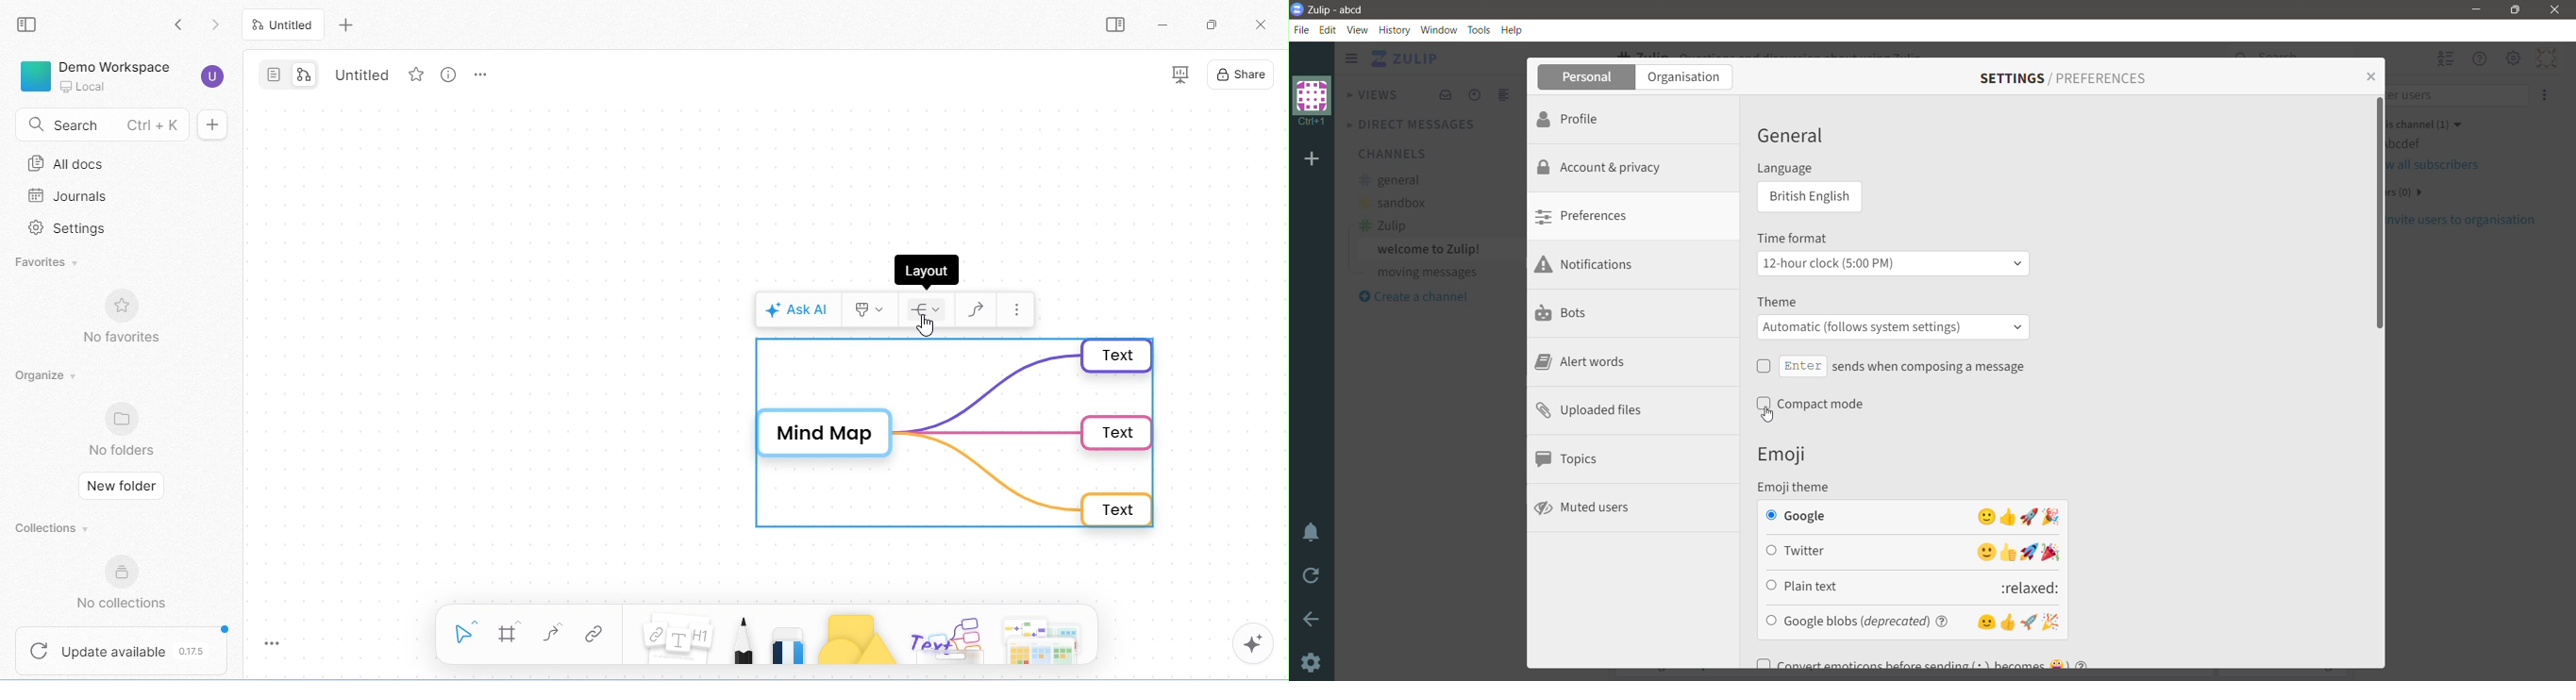  What do you see at coordinates (1374, 93) in the screenshot?
I see `Views` at bounding box center [1374, 93].